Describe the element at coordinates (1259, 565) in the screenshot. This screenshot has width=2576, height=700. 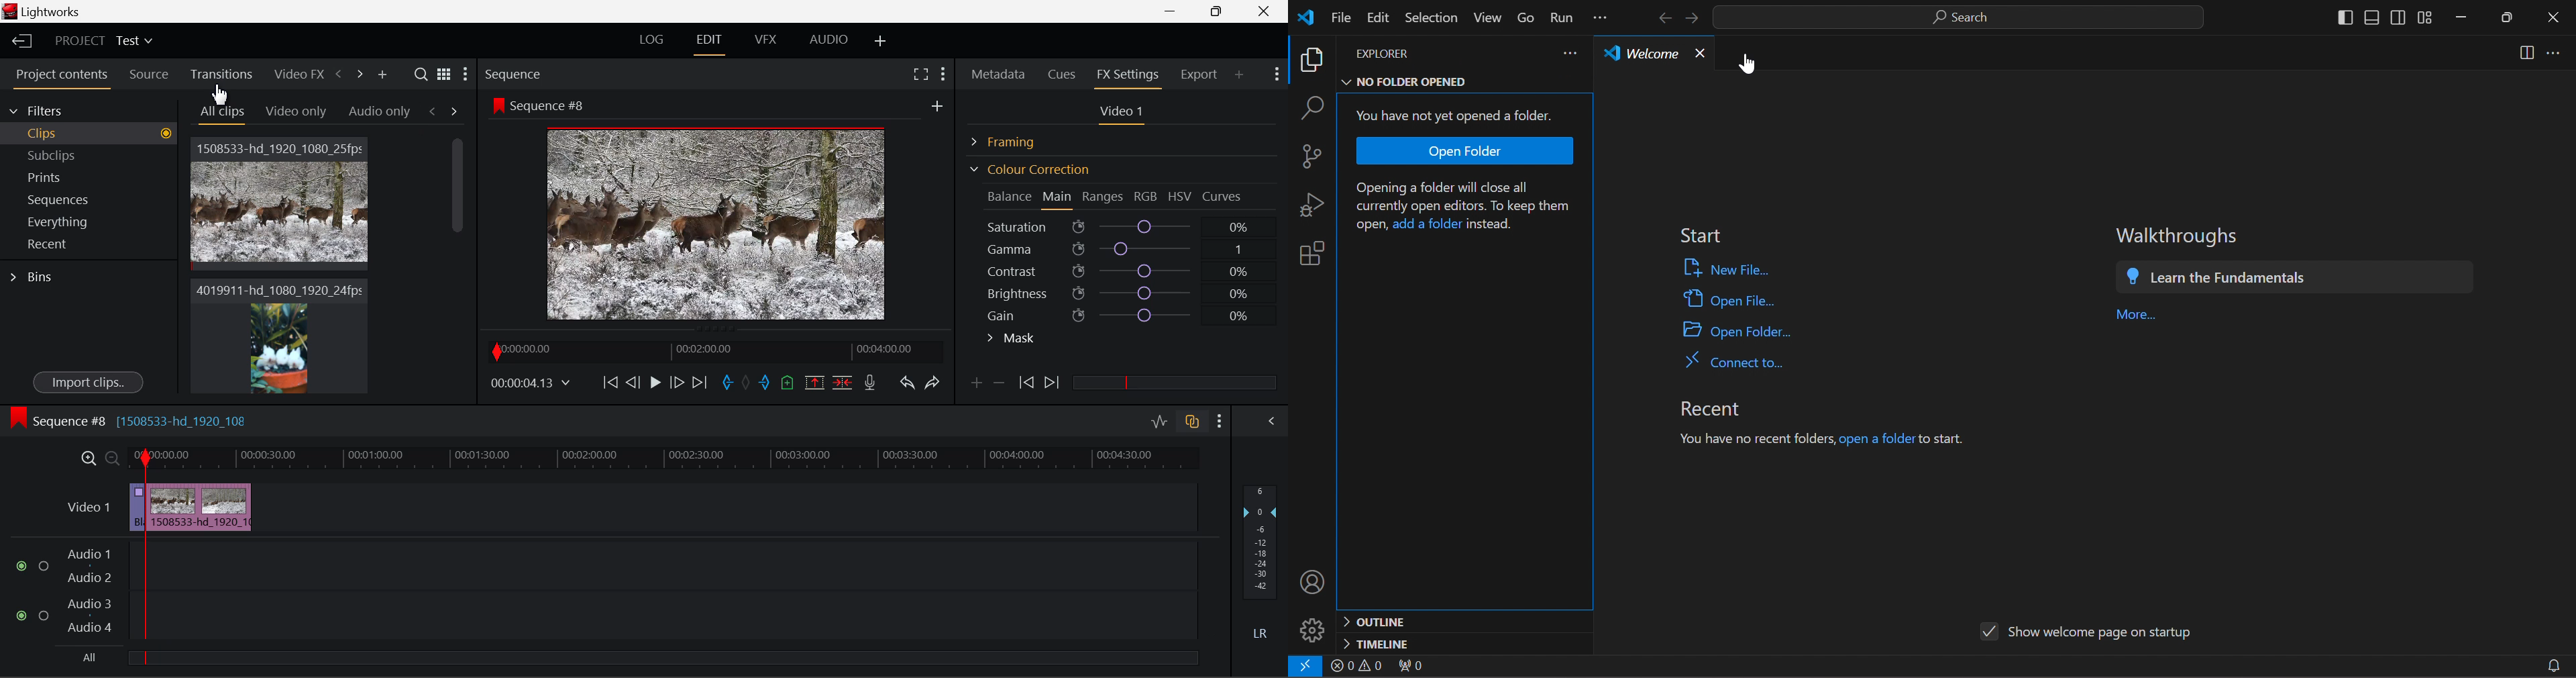
I see `Decibel Gain` at that location.